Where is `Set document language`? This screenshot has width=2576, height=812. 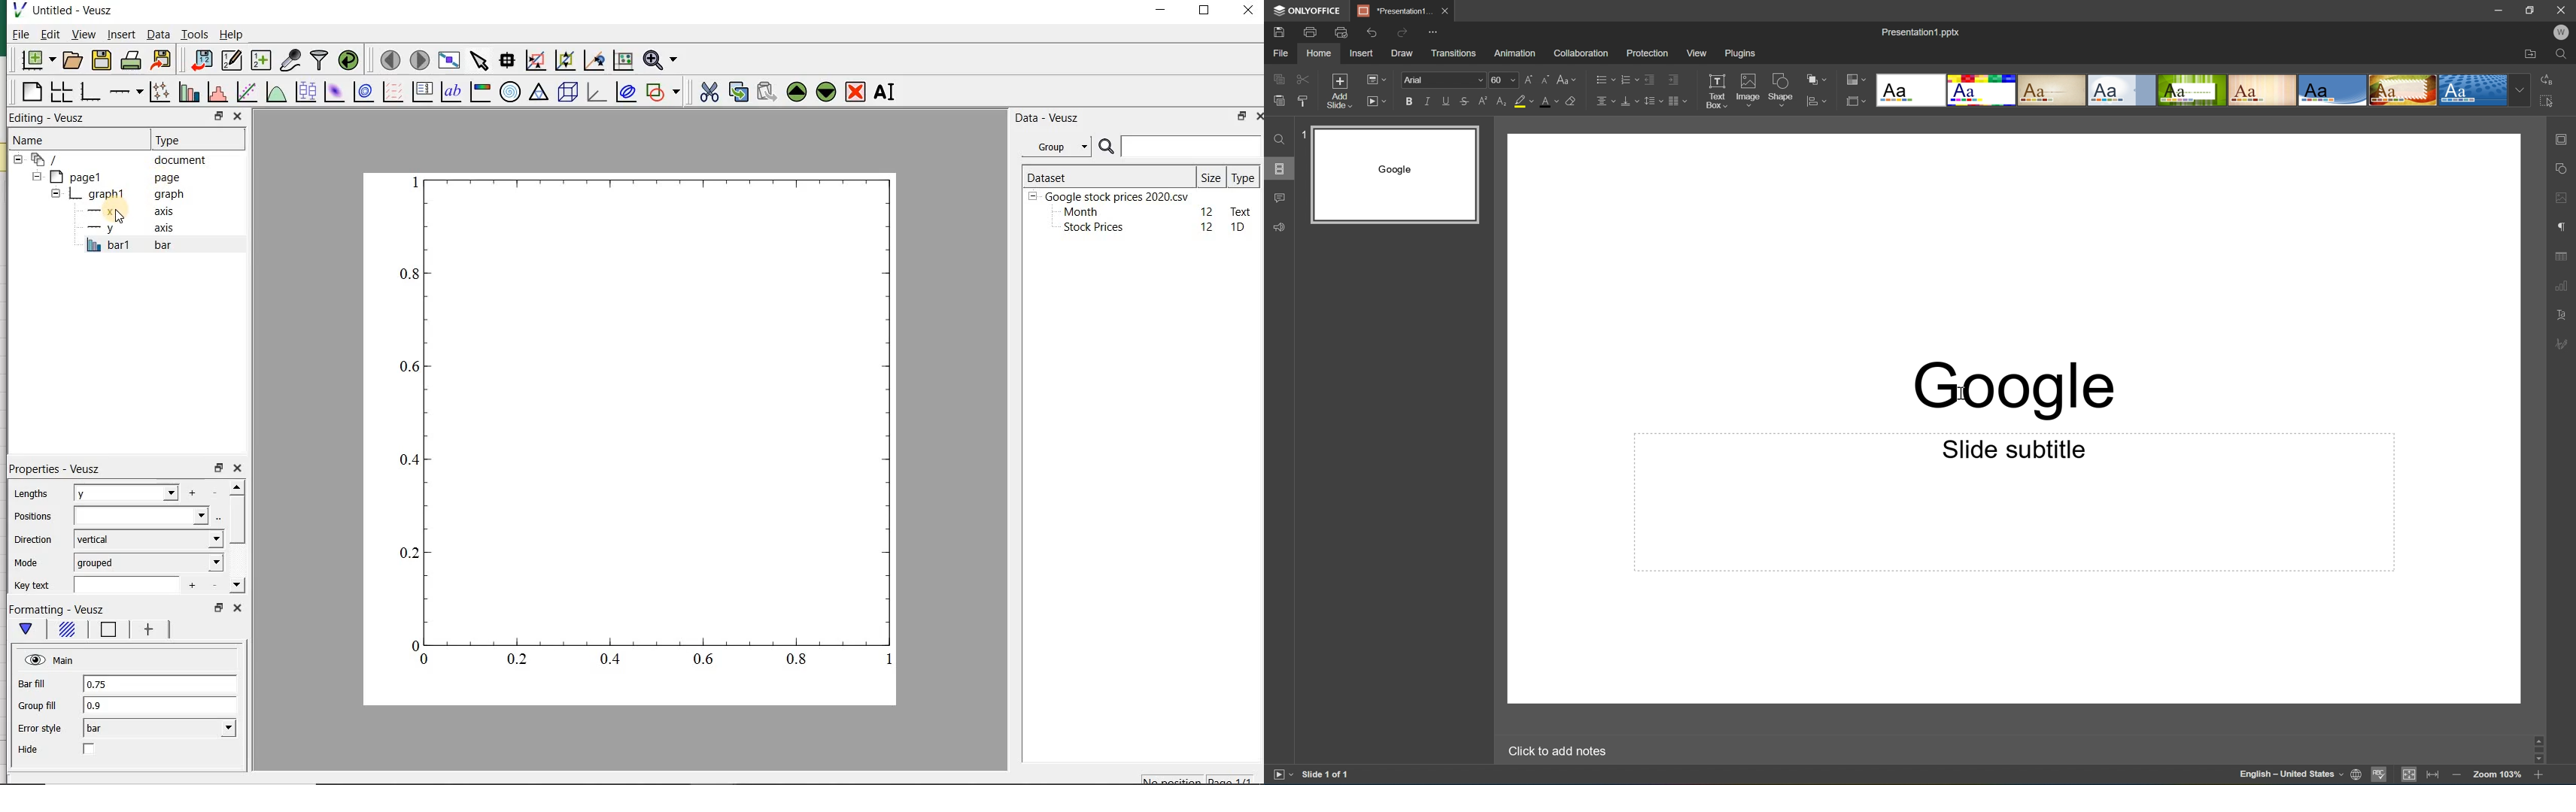 Set document language is located at coordinates (2356, 775).